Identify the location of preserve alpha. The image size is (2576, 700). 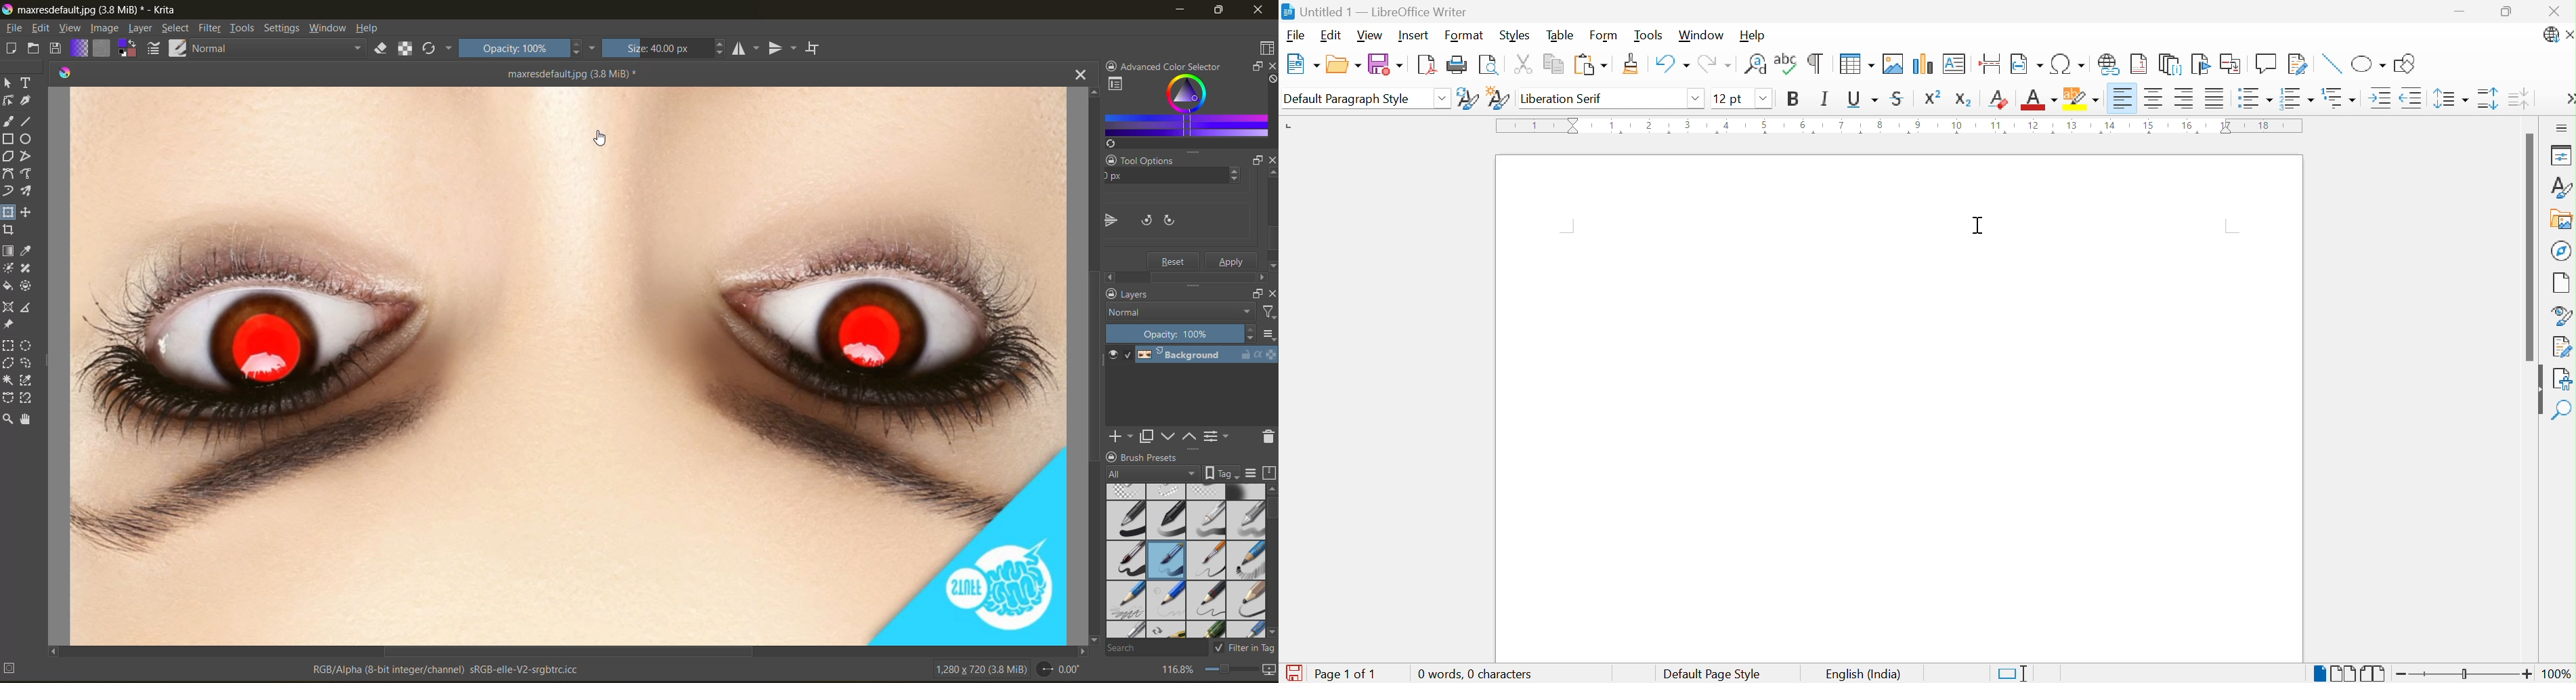
(406, 49).